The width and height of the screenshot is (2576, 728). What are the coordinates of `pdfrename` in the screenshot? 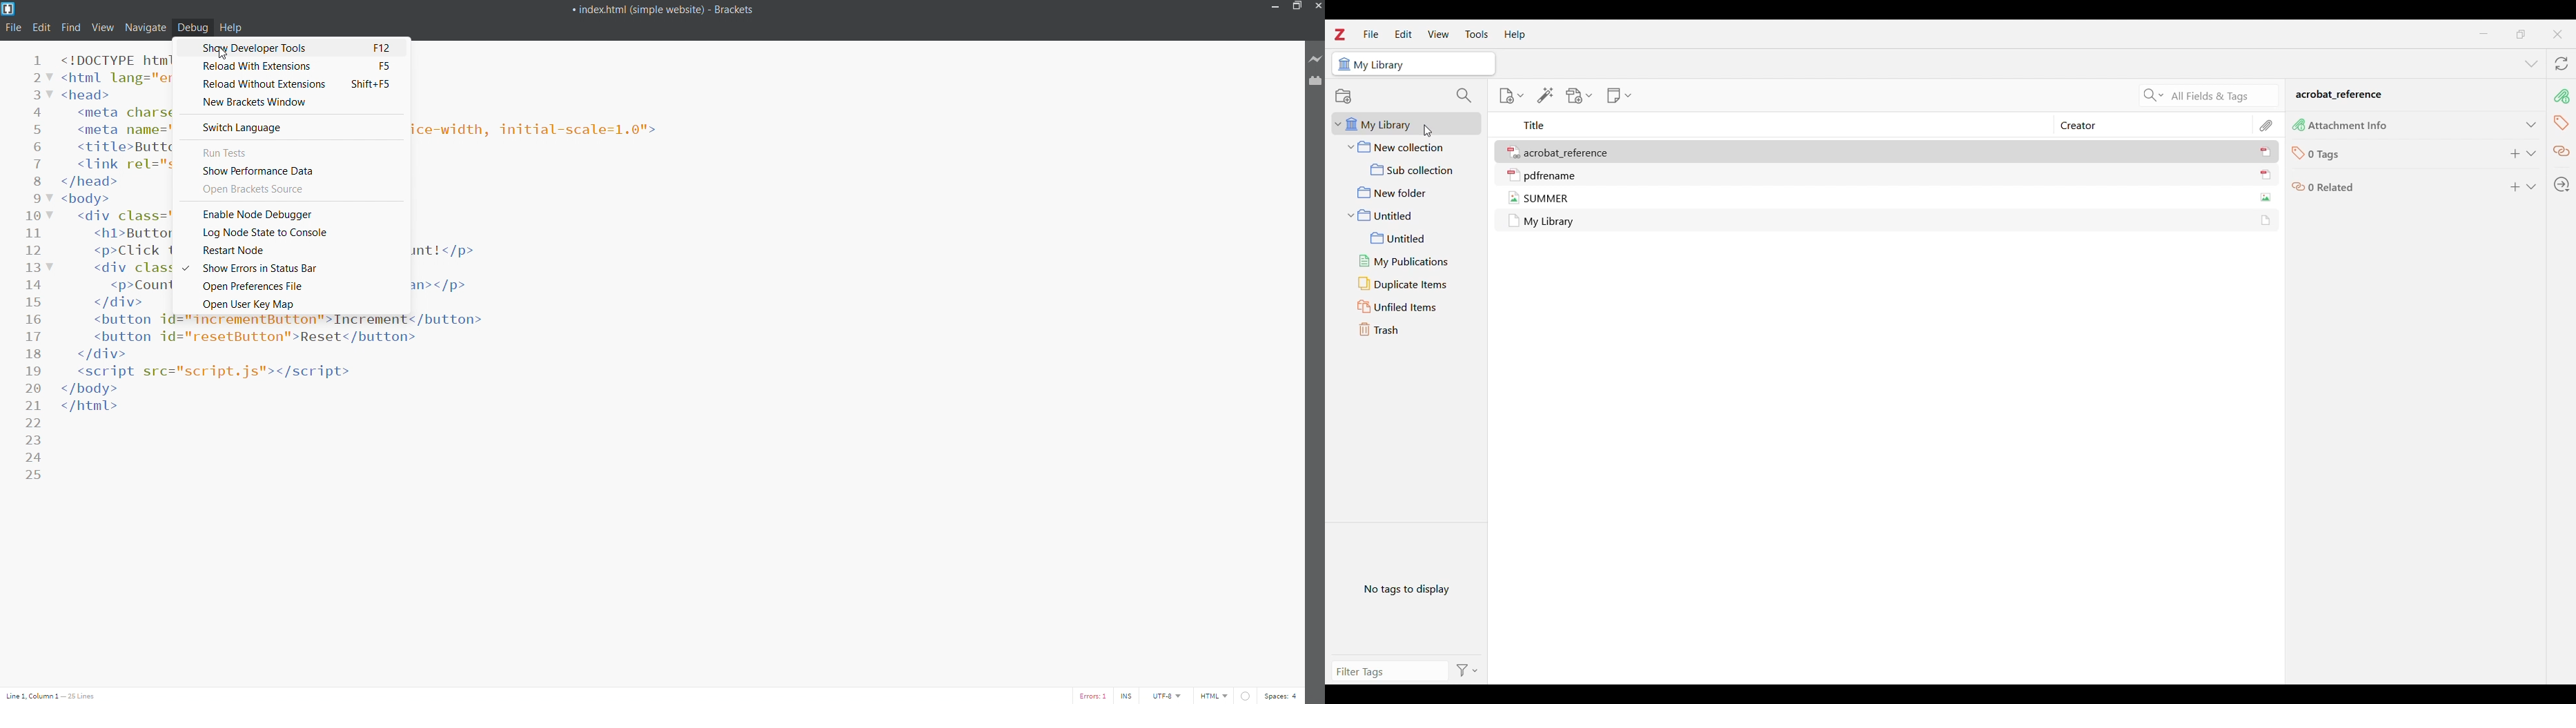 It's located at (1550, 176).